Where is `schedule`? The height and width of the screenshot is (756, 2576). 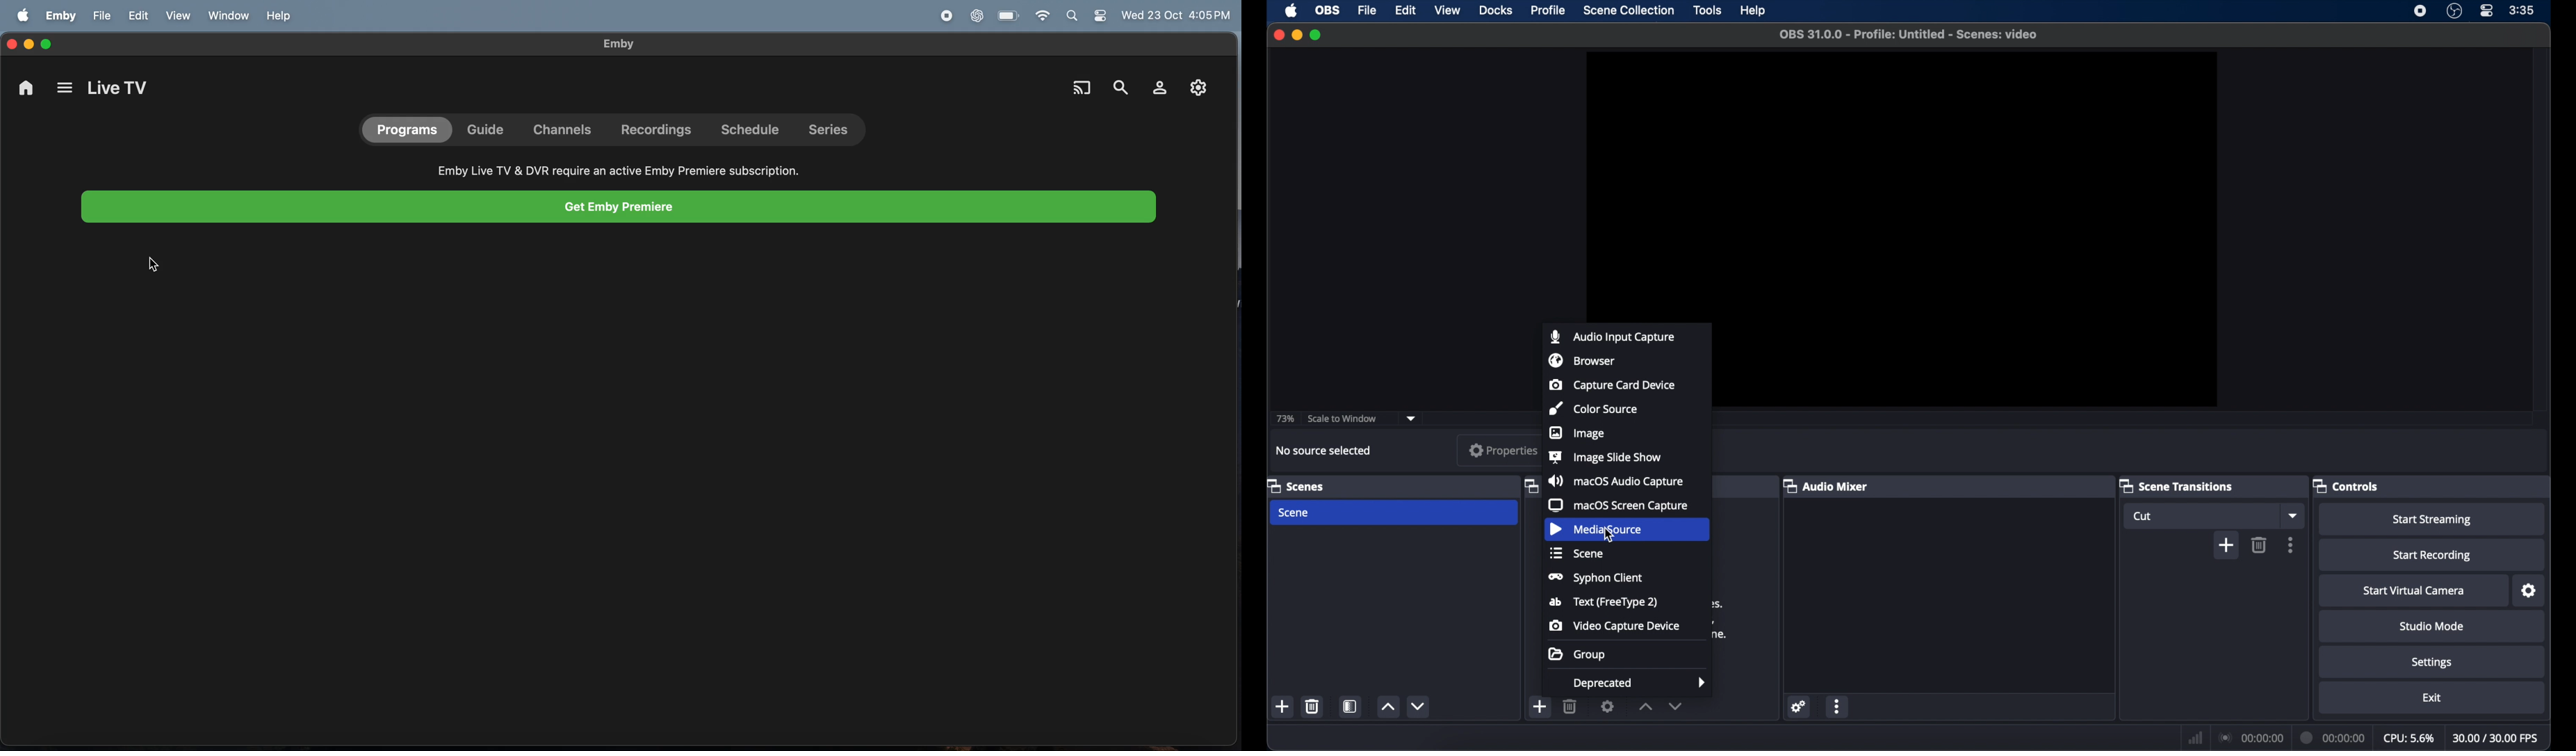
schedule is located at coordinates (754, 129).